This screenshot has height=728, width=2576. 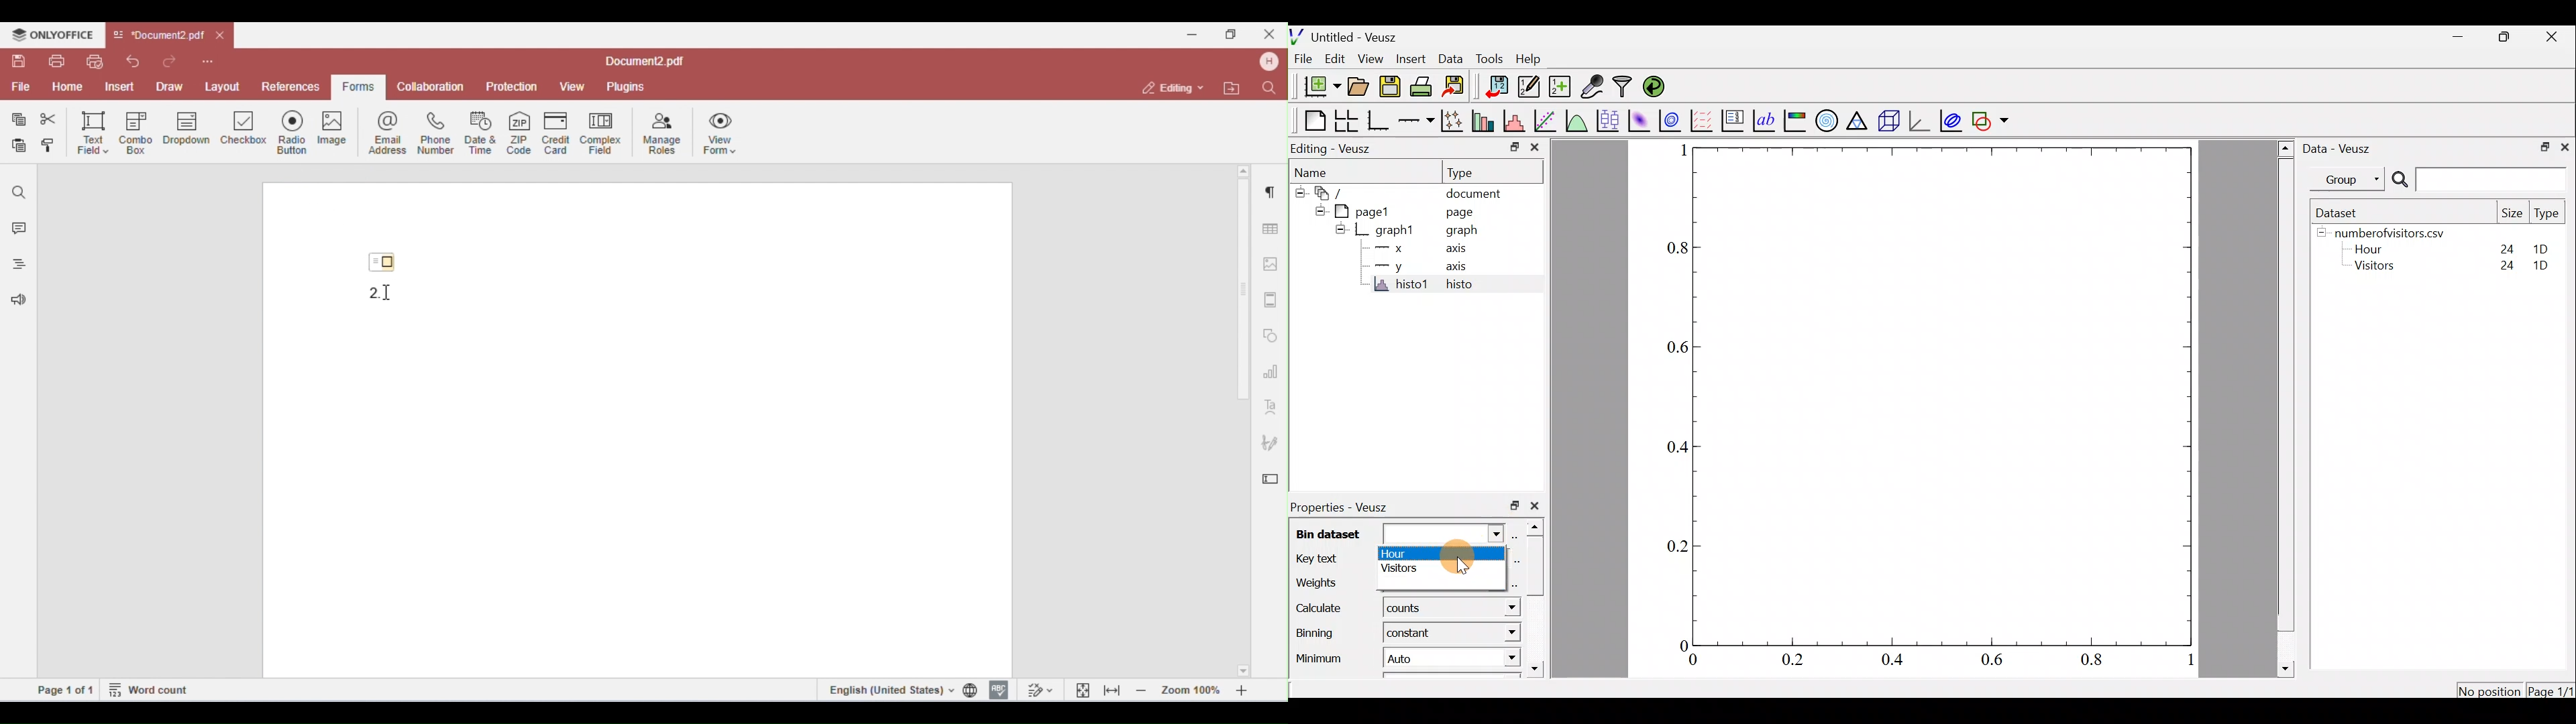 What do you see at coordinates (2555, 39) in the screenshot?
I see `close` at bounding box center [2555, 39].